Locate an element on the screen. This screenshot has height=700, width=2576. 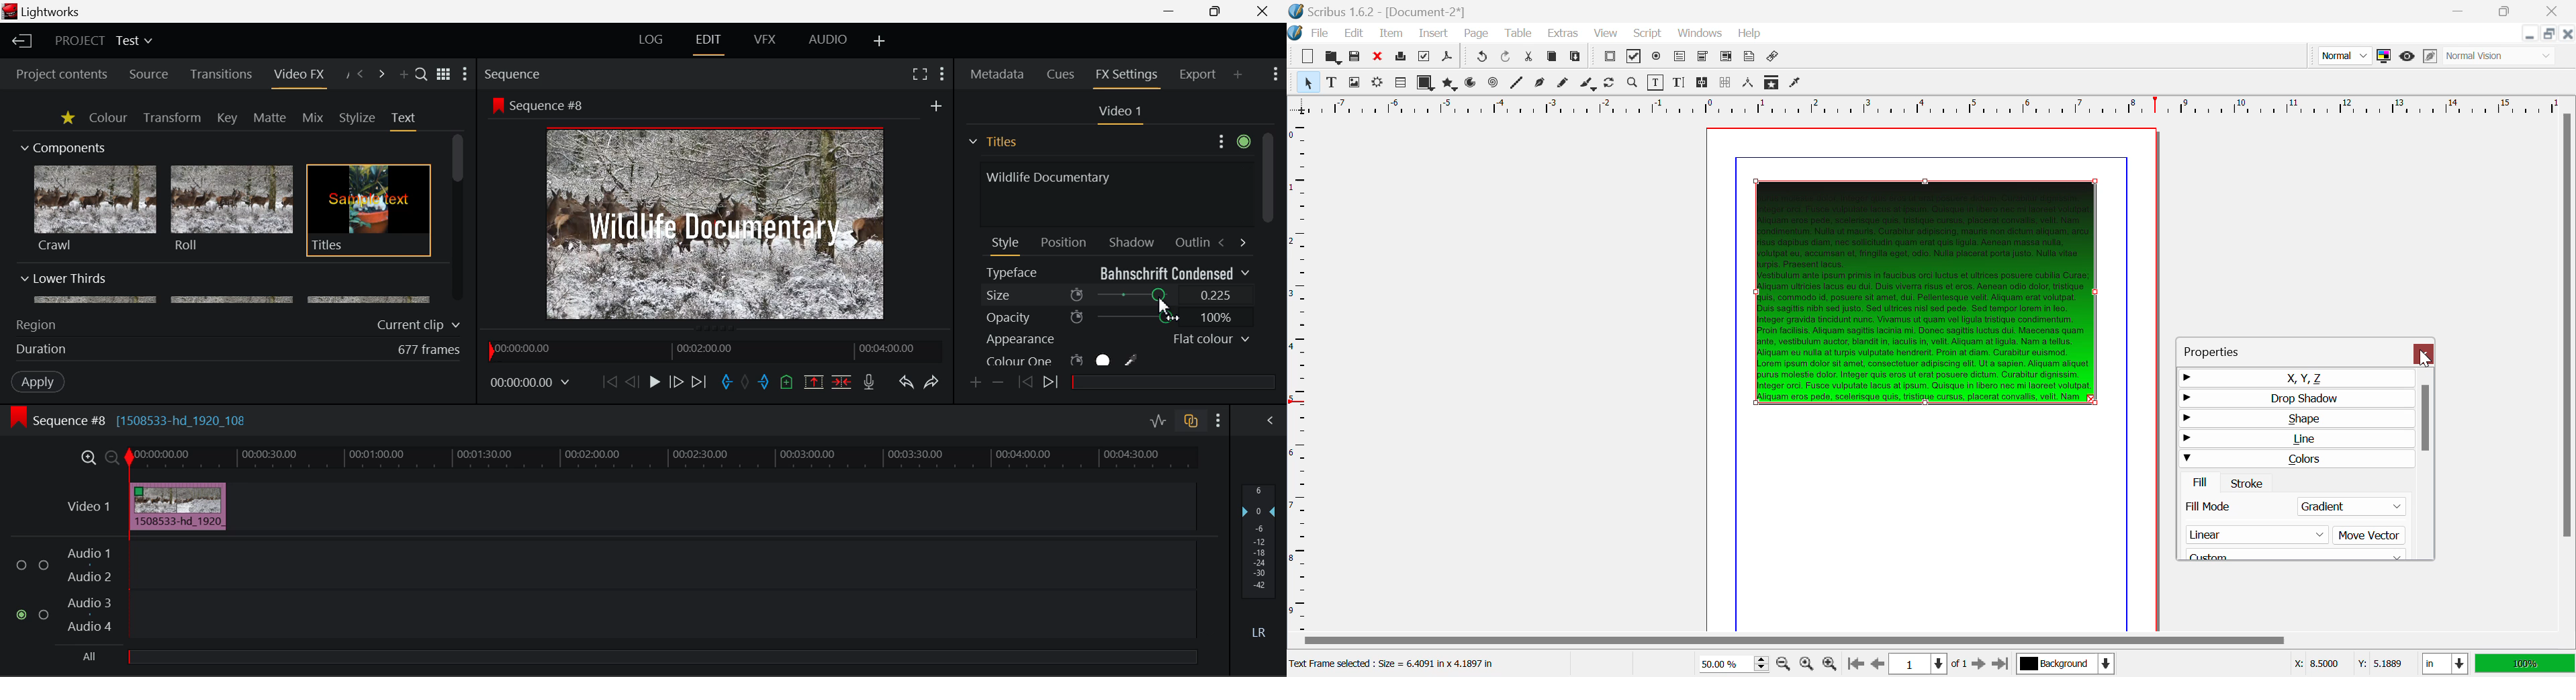
Play is located at coordinates (655, 381).